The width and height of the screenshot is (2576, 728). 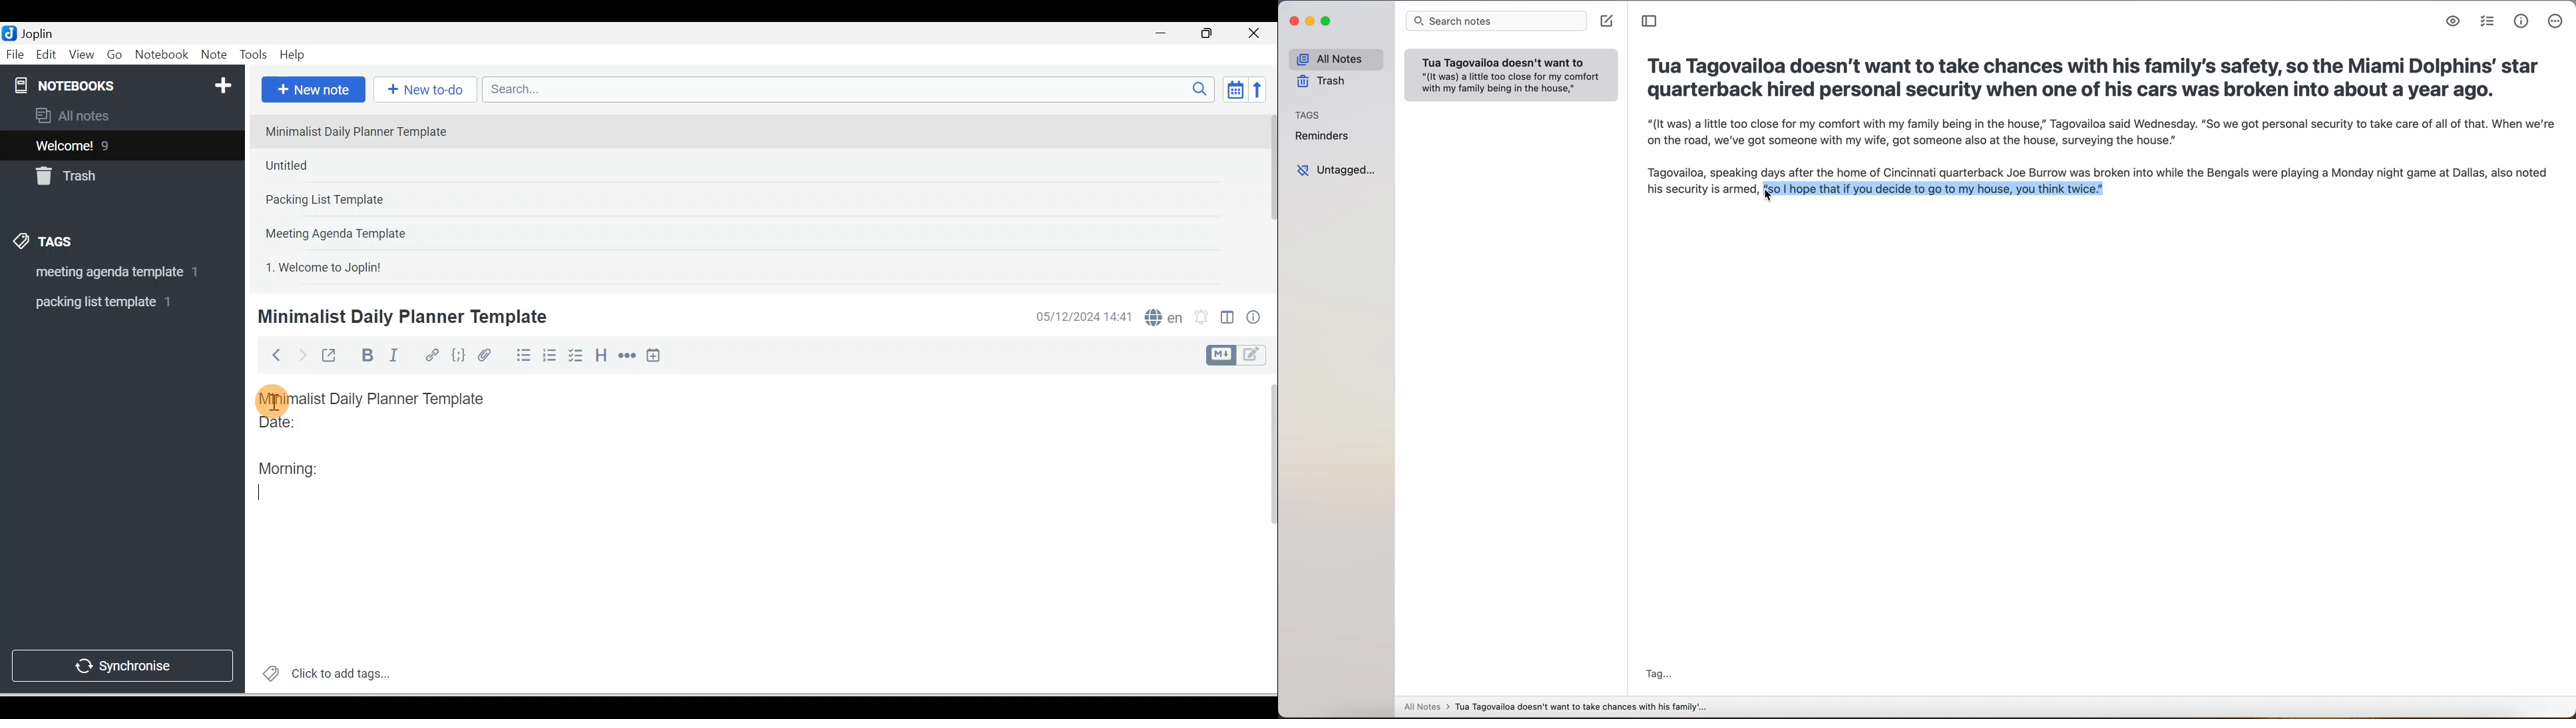 I want to click on Trash, so click(x=98, y=172).